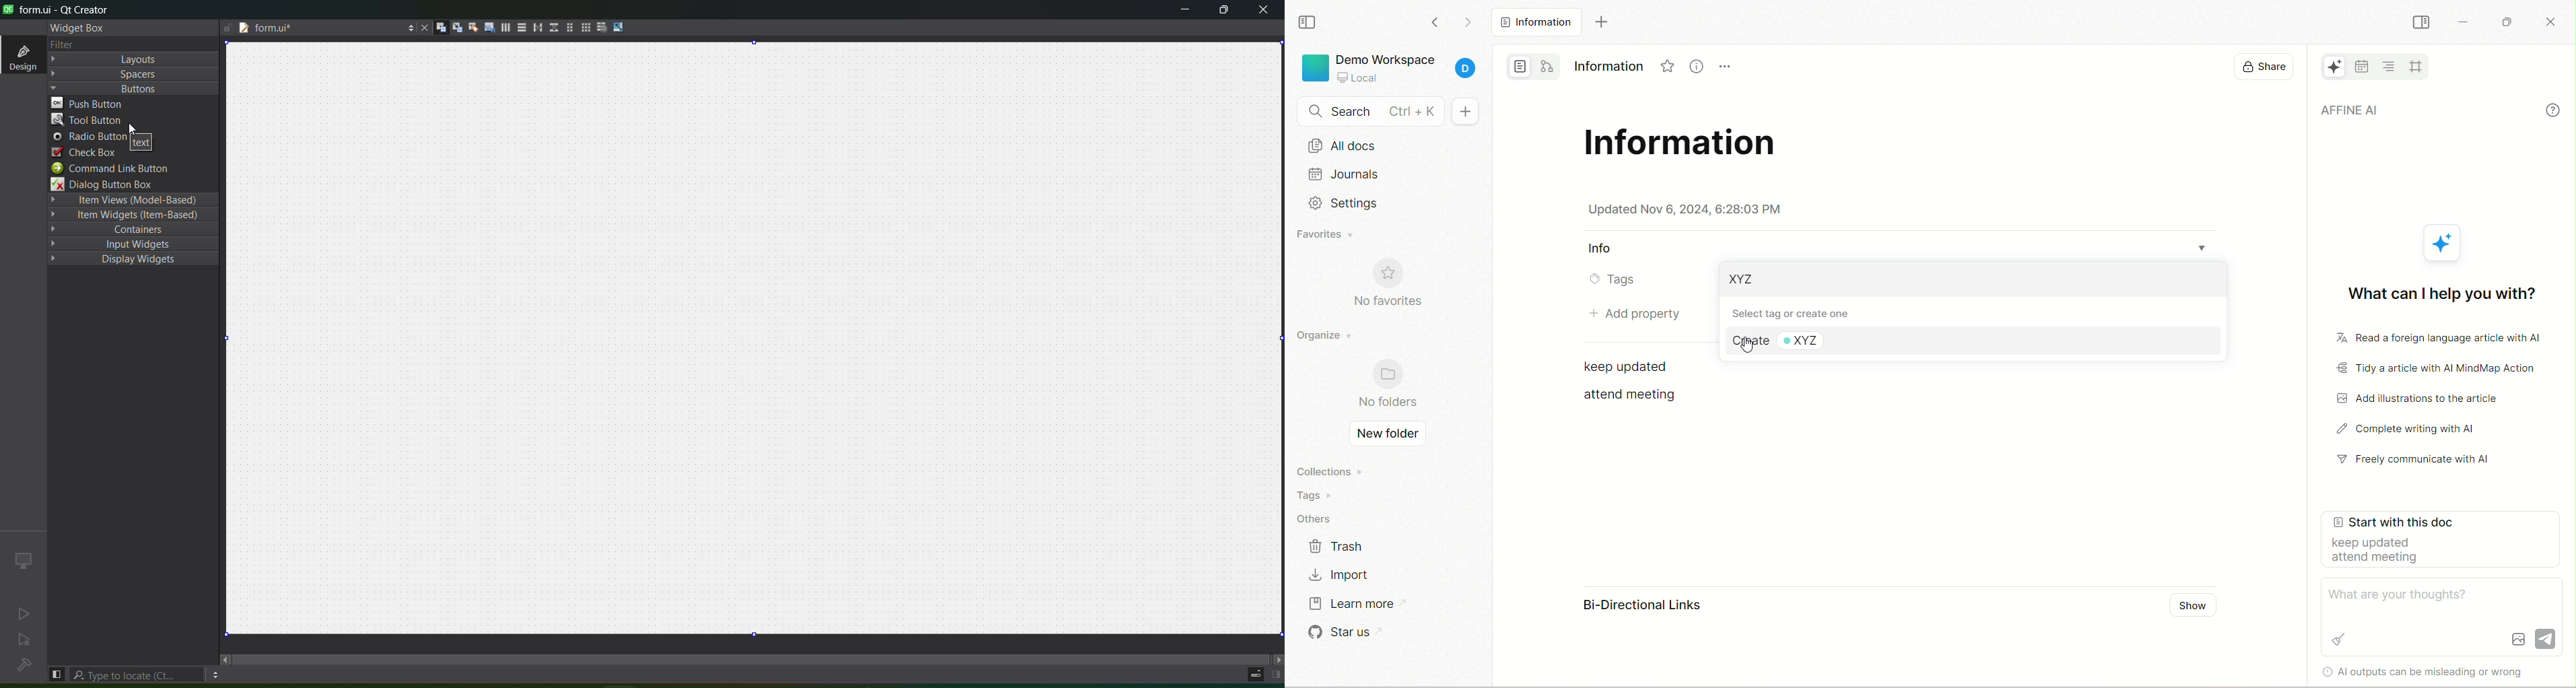  Describe the element at coordinates (129, 183) in the screenshot. I see `dialog button box` at that location.